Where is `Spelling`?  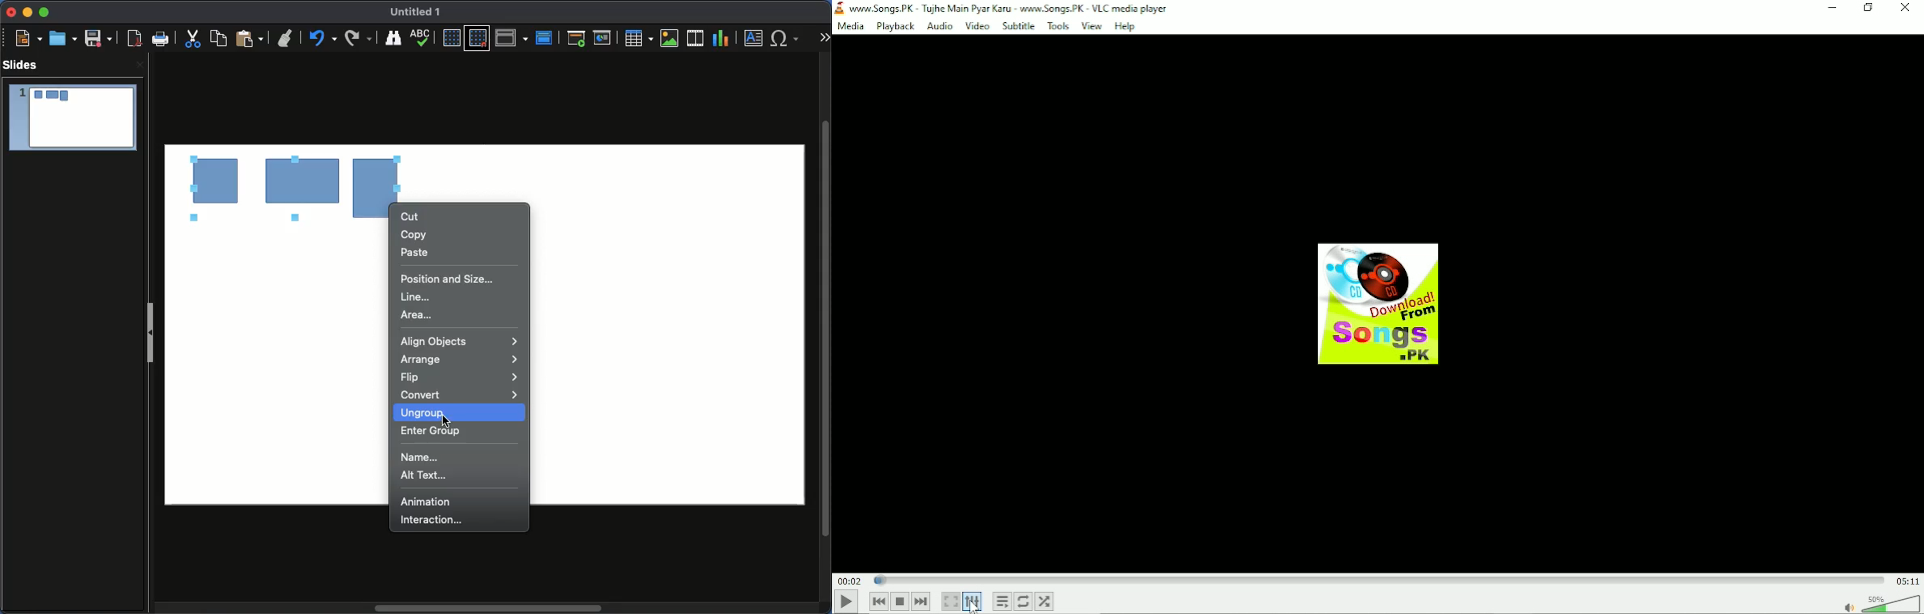
Spelling is located at coordinates (393, 38).